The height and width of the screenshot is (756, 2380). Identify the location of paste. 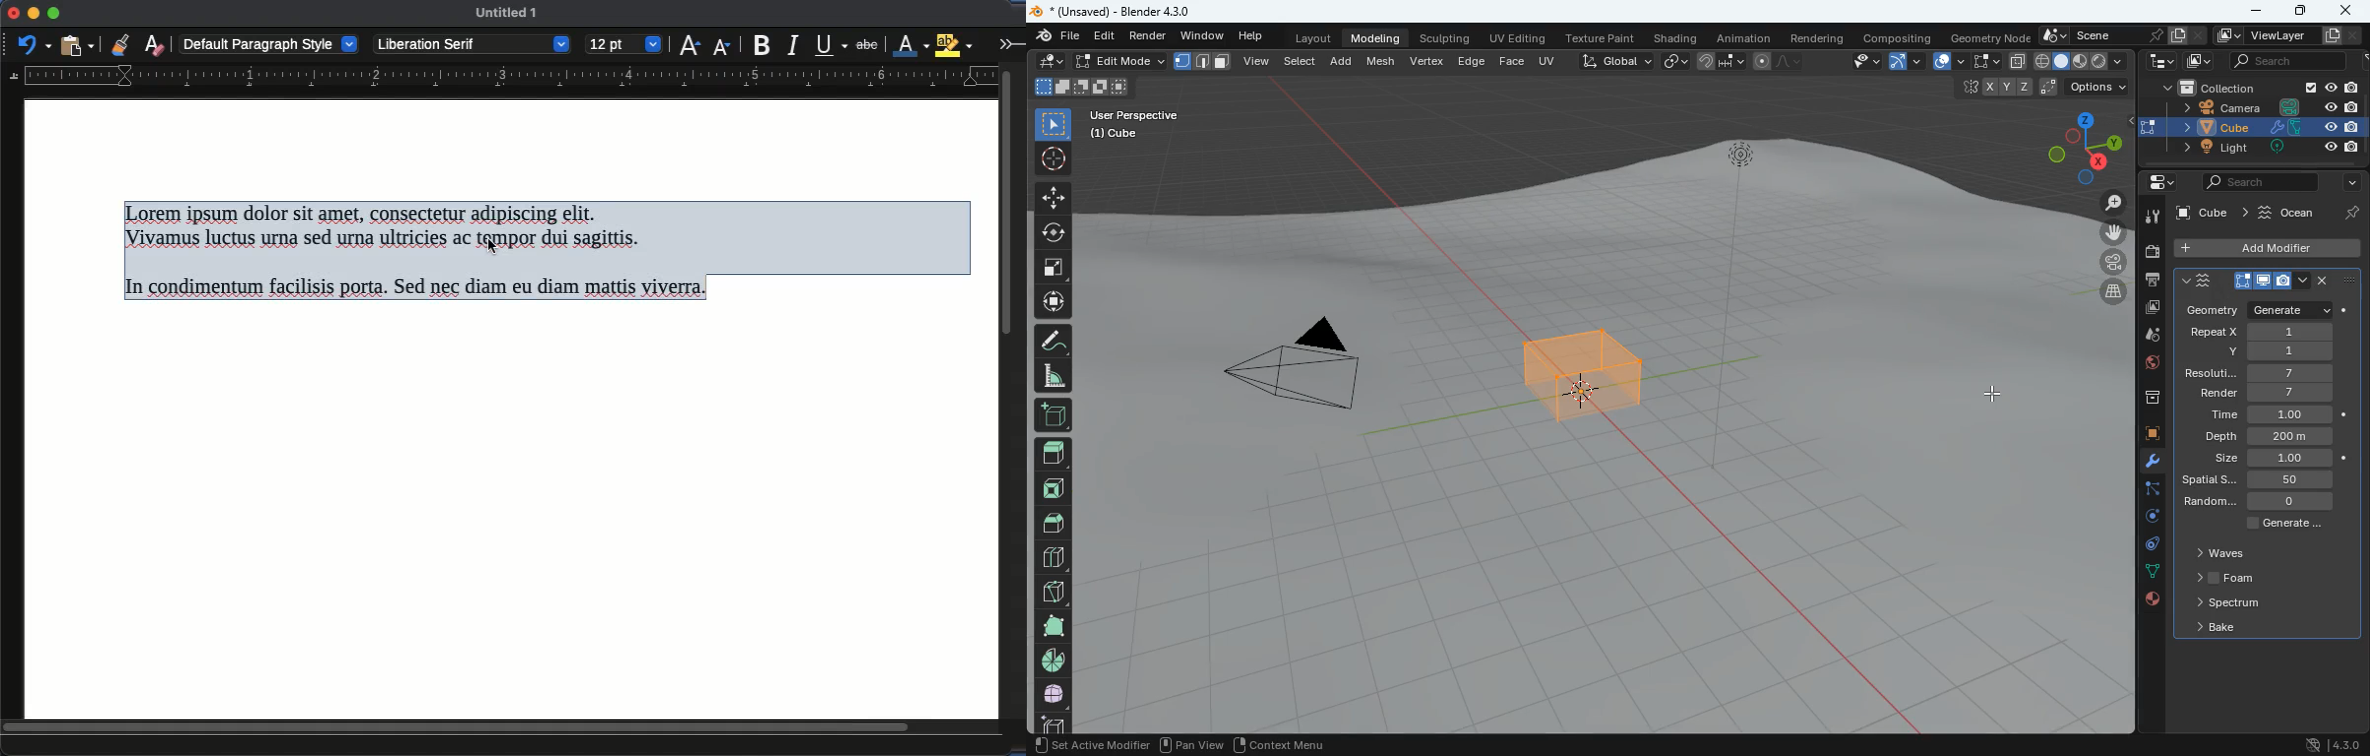
(79, 44).